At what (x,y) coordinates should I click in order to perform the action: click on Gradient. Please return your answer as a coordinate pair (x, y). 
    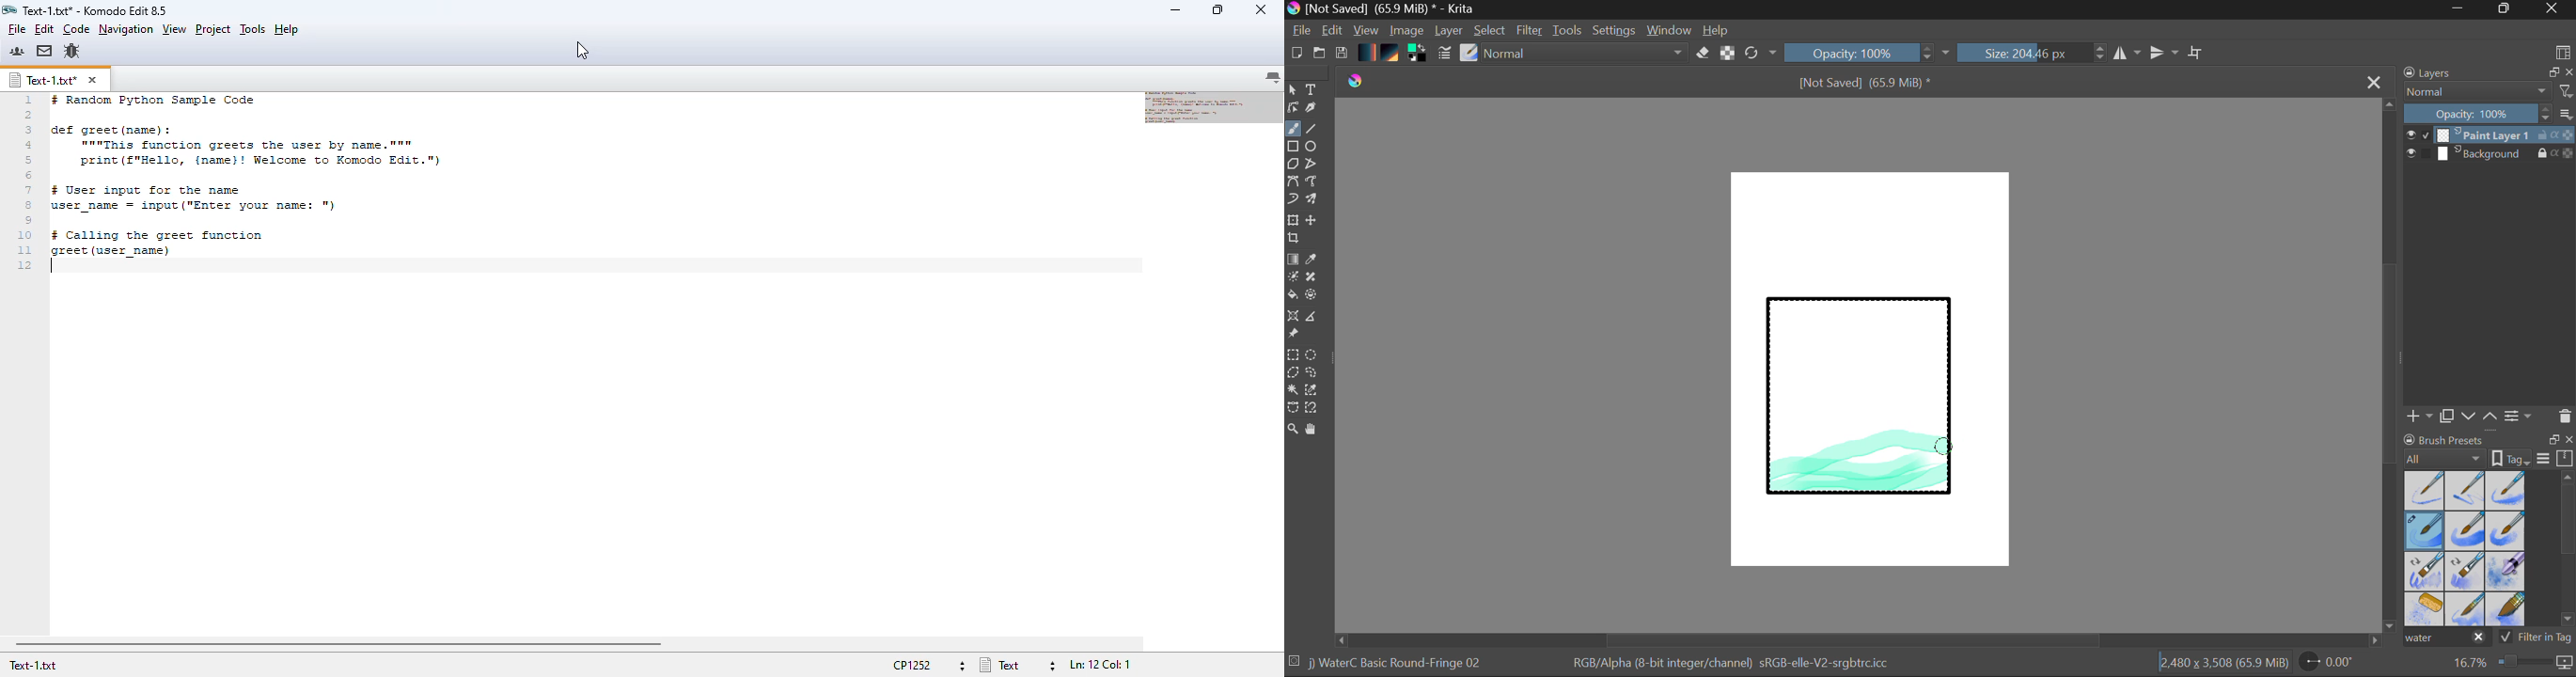
    Looking at the image, I should click on (1366, 51).